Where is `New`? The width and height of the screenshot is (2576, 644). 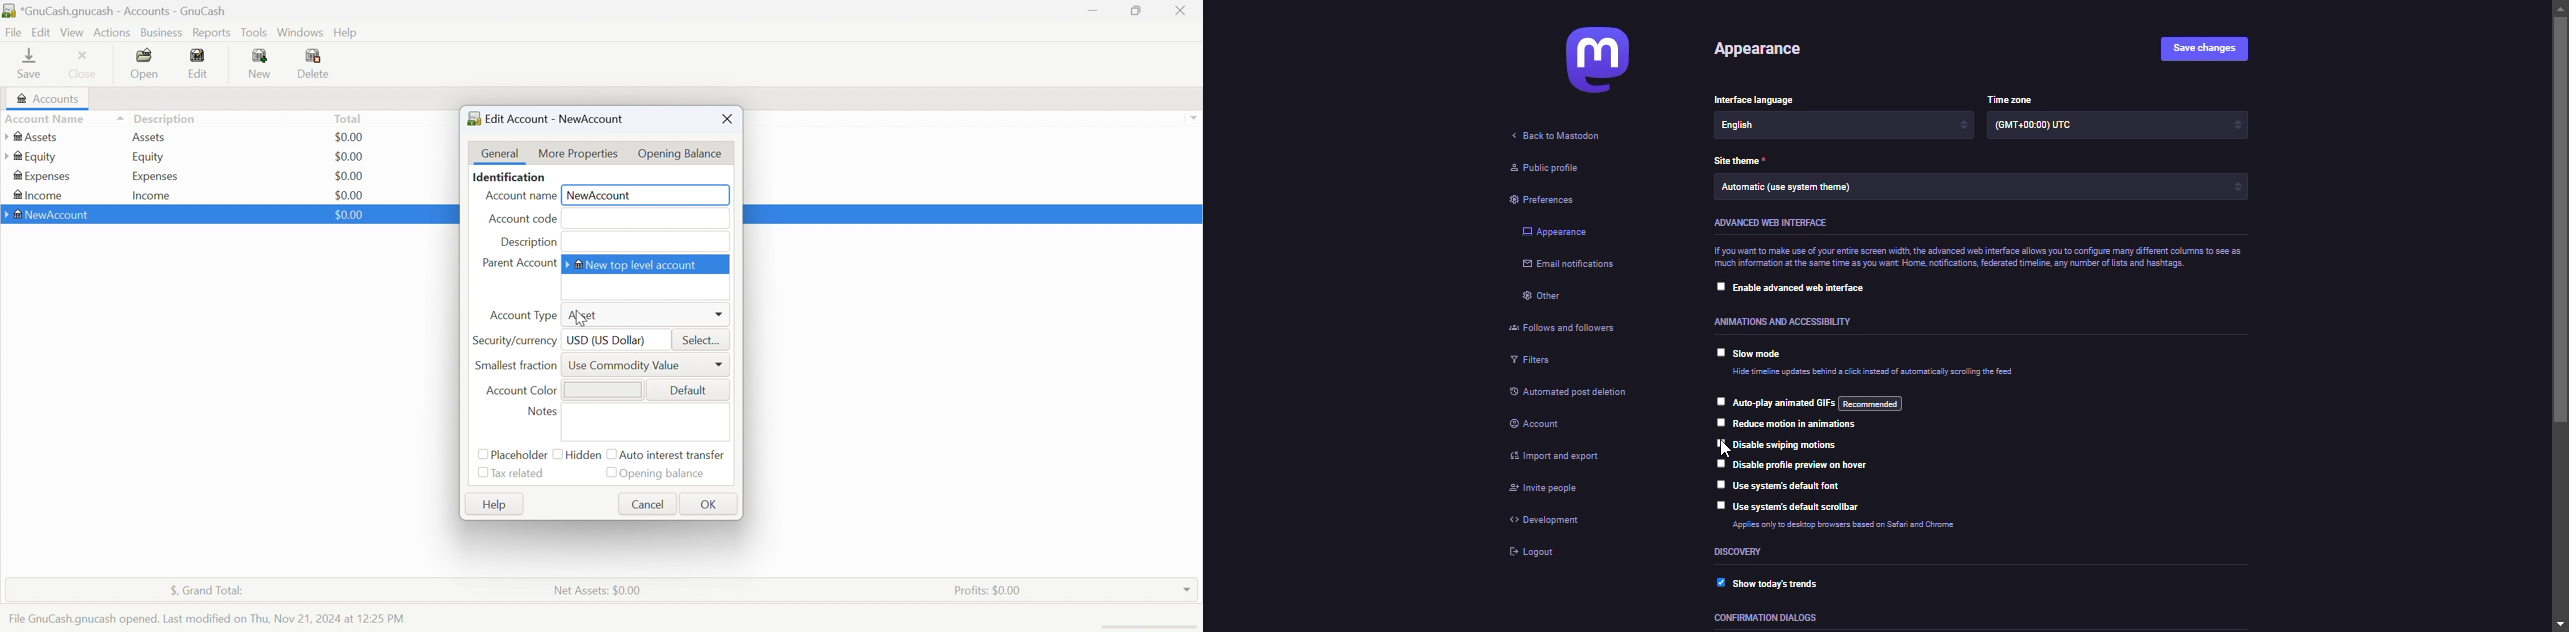
New is located at coordinates (259, 63).